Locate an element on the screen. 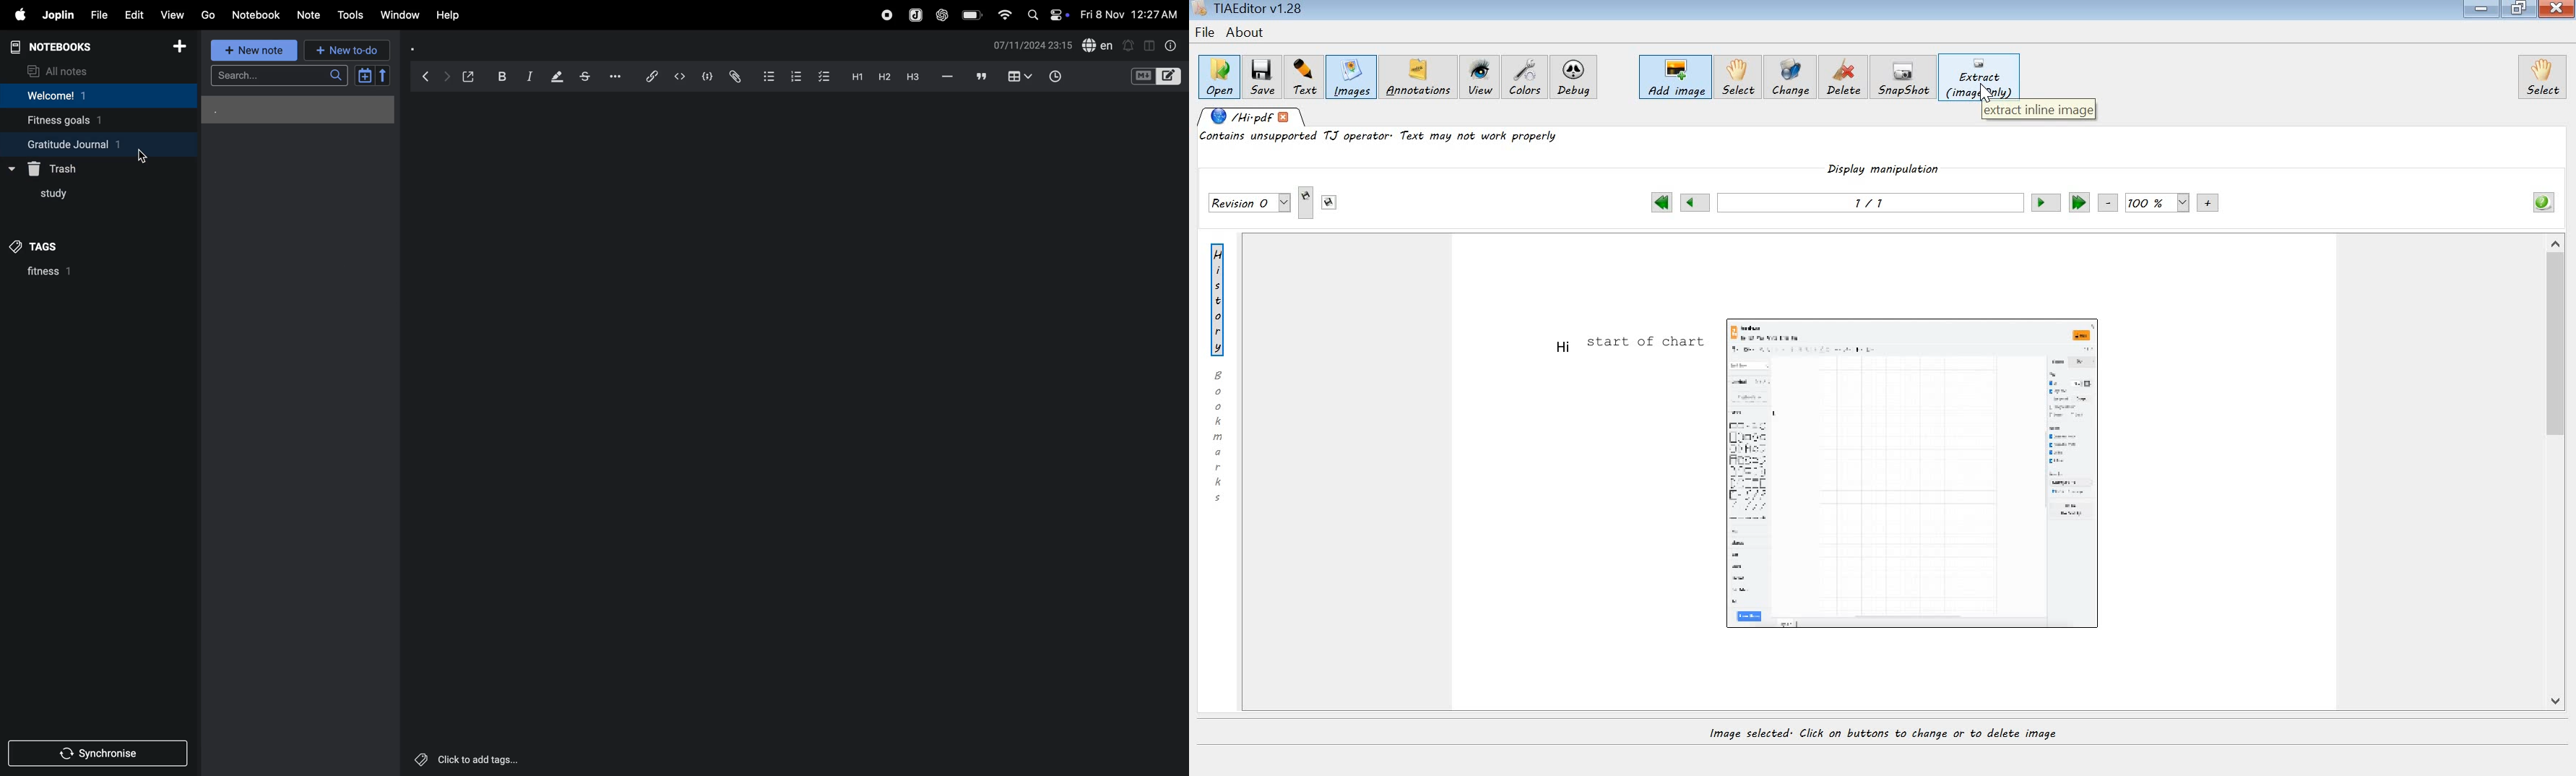 The height and width of the screenshot is (784, 2576). search bar is located at coordinates (283, 74).